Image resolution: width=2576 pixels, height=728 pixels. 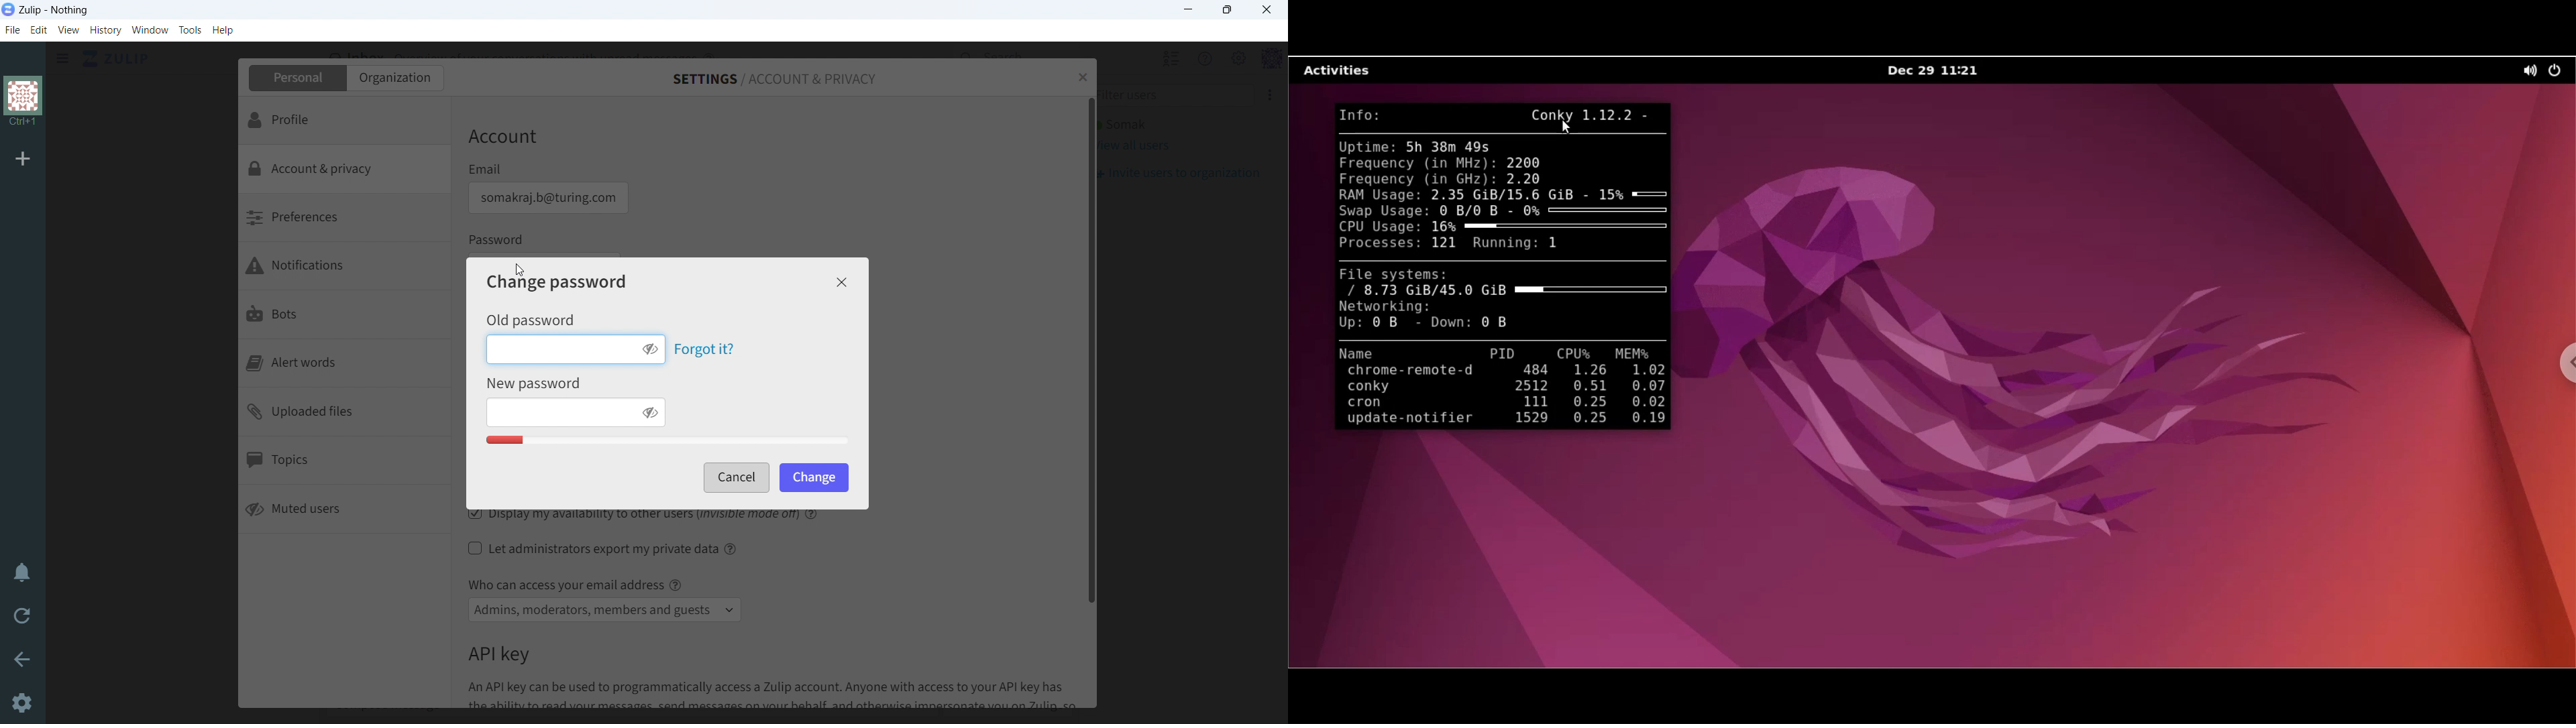 What do you see at coordinates (503, 138) in the screenshot?
I see `Account` at bounding box center [503, 138].